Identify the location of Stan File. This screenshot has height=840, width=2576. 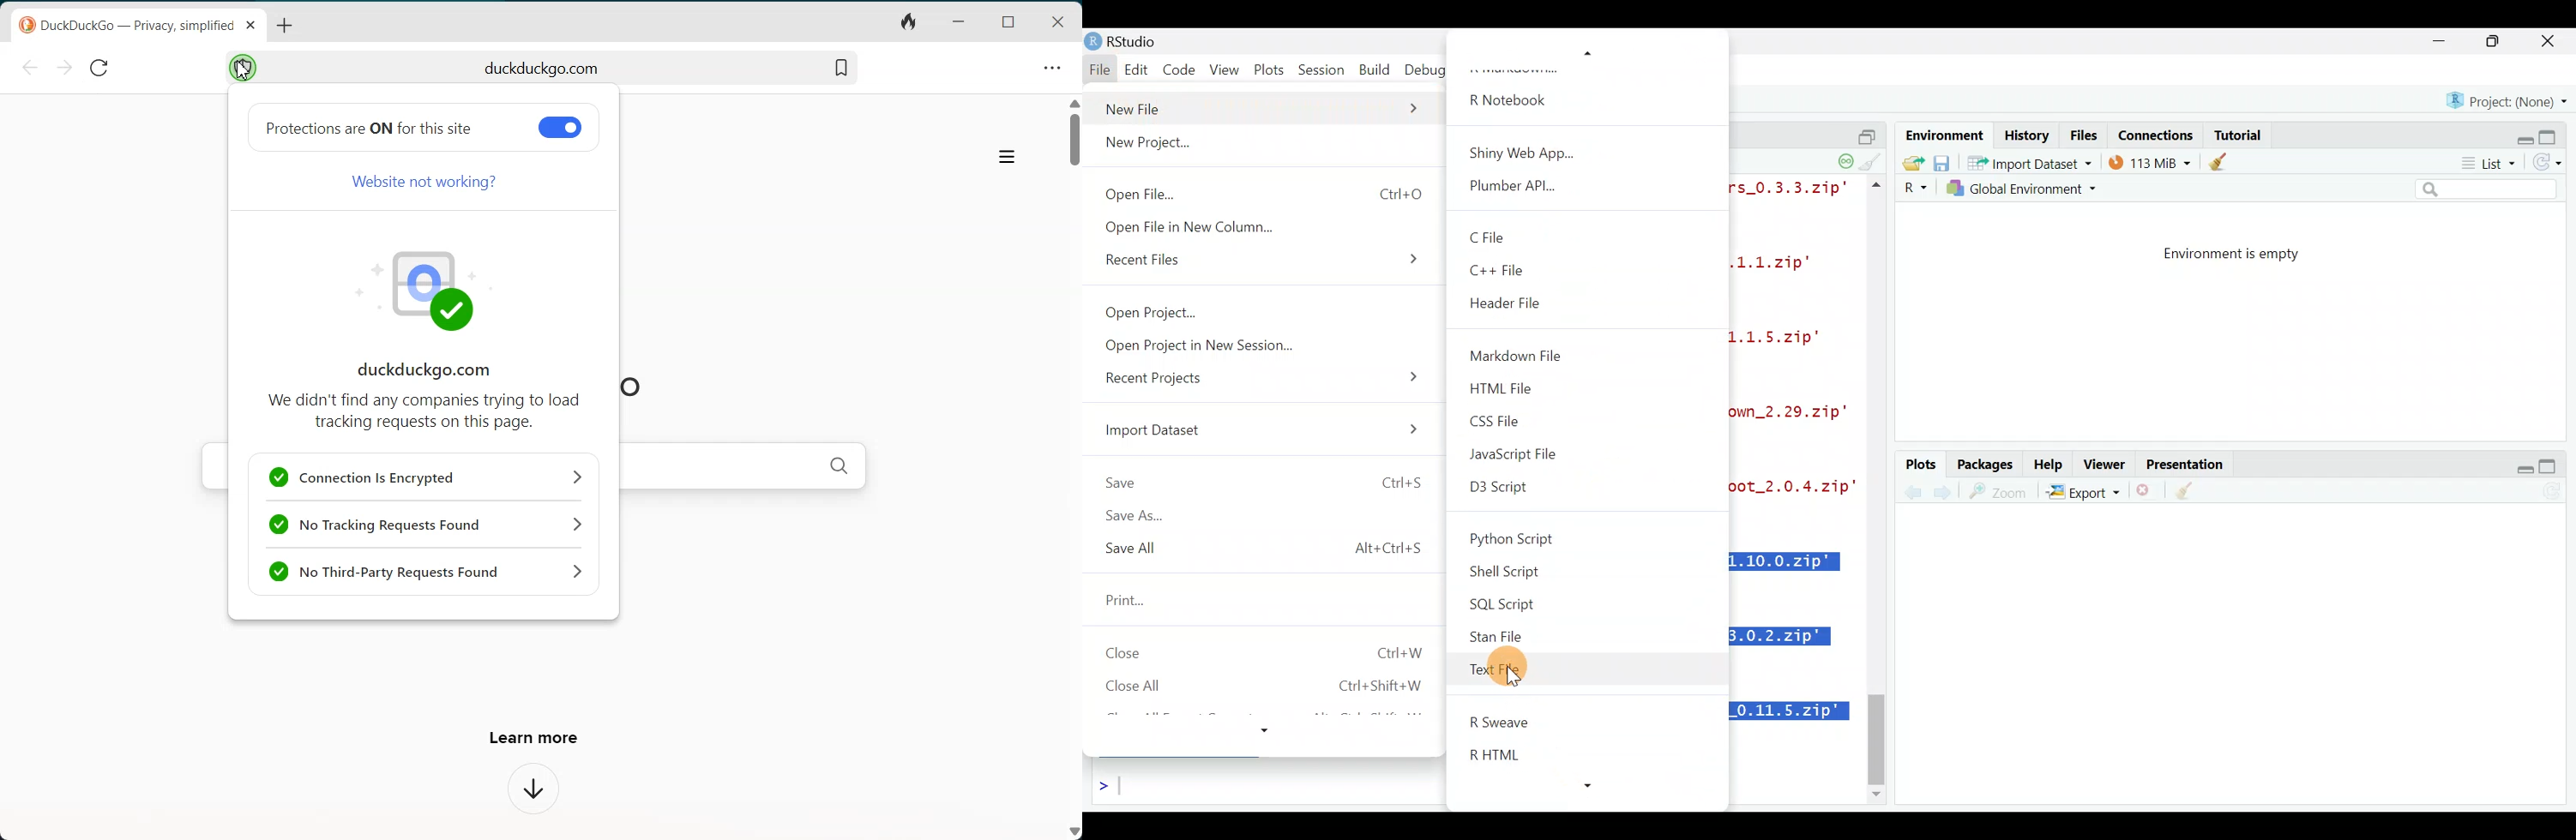
(1504, 632).